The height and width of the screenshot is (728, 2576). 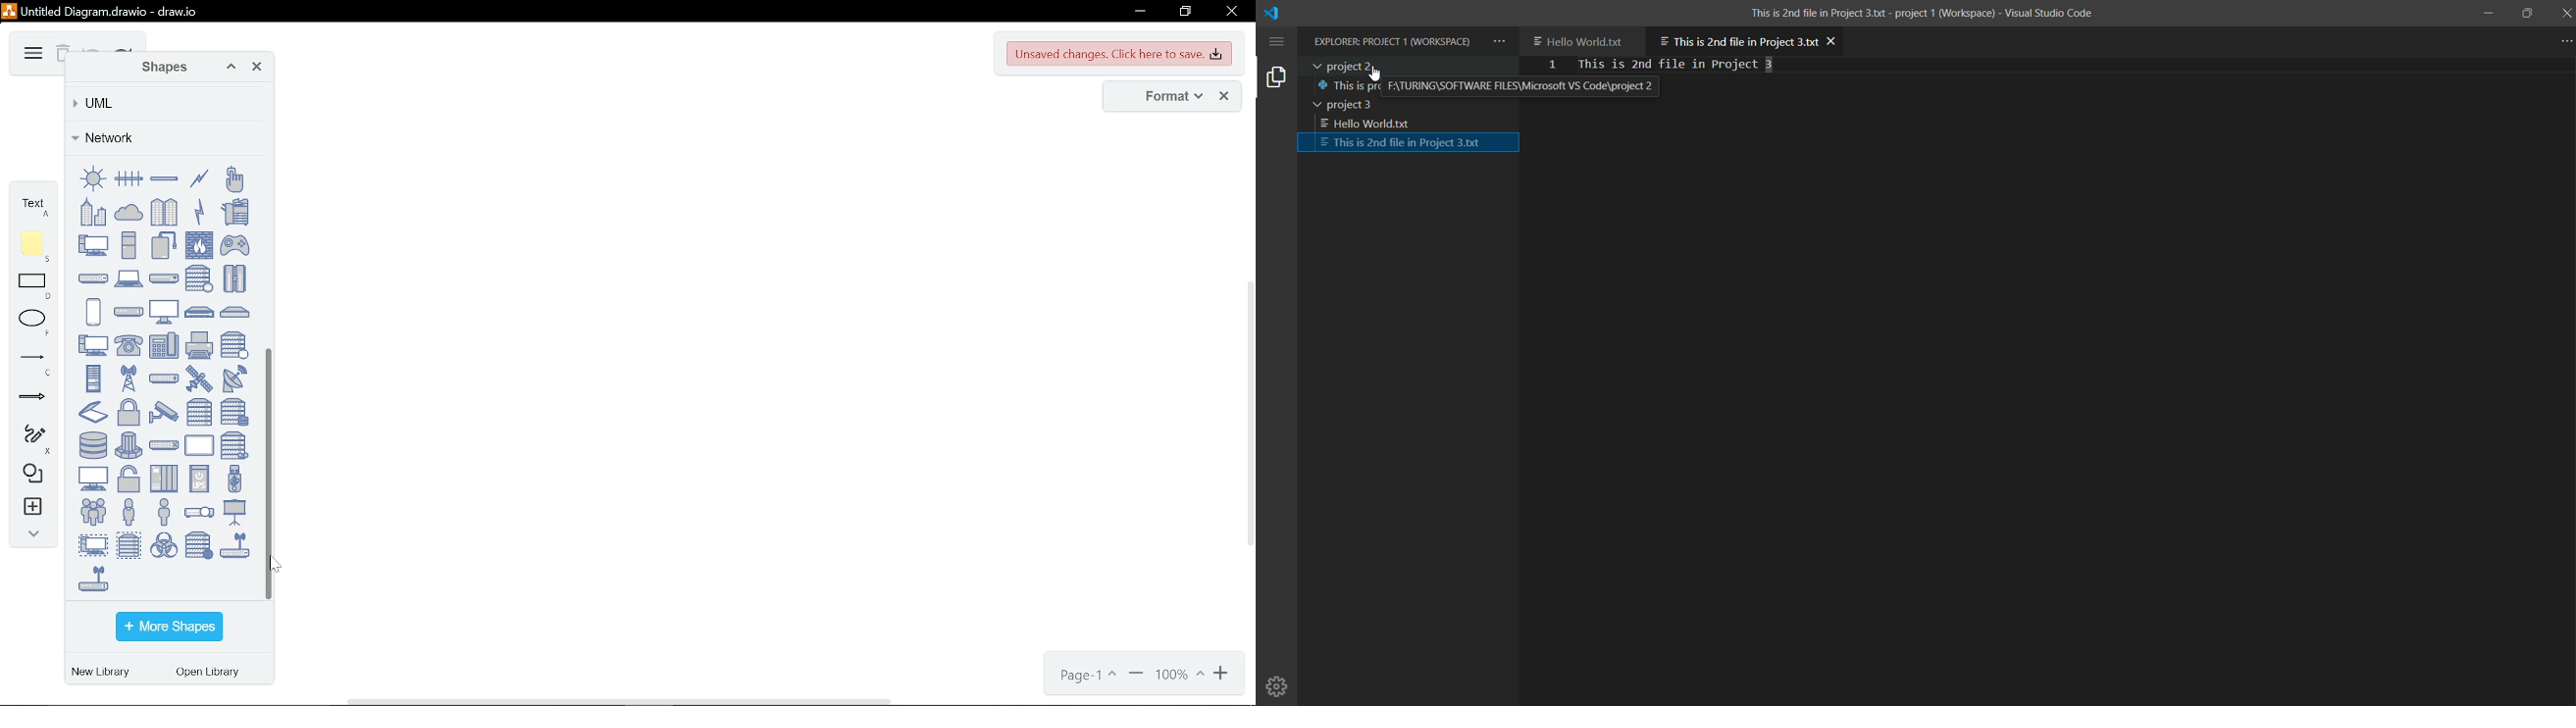 What do you see at coordinates (93, 412) in the screenshot?
I see `scanner` at bounding box center [93, 412].